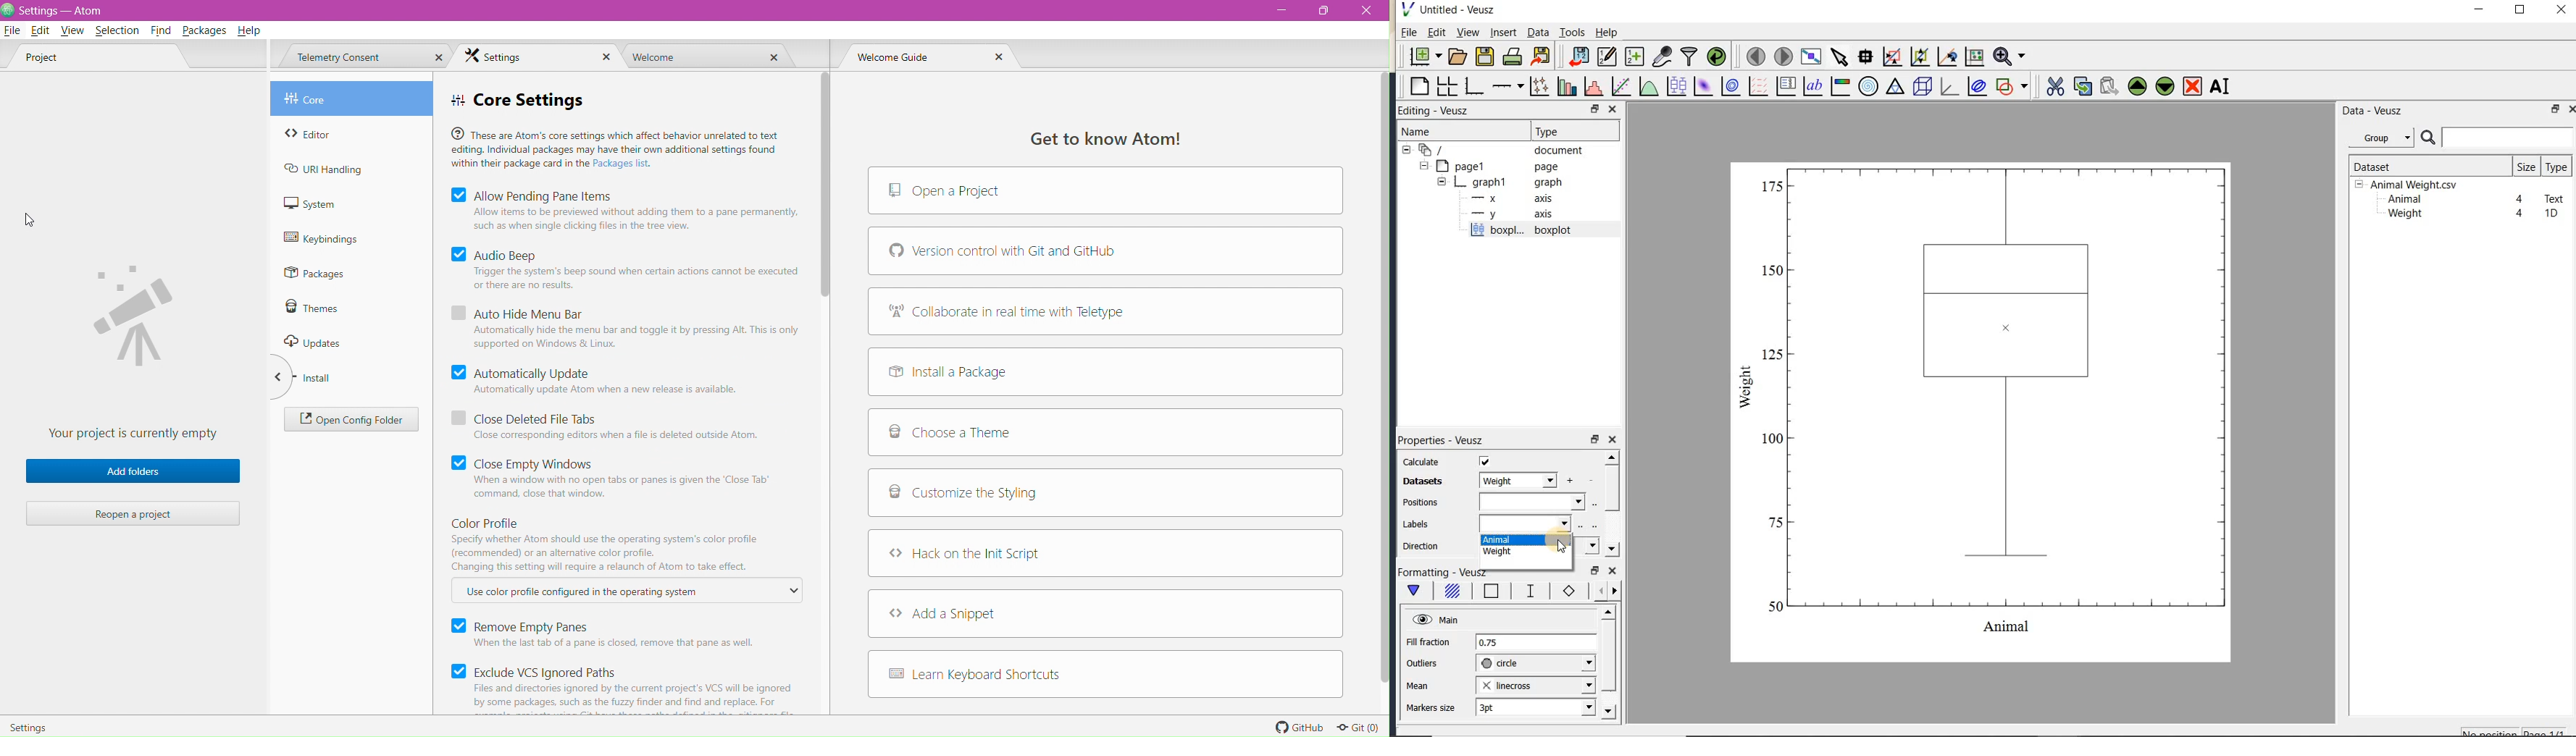  I want to click on Open a Project, so click(1105, 191).